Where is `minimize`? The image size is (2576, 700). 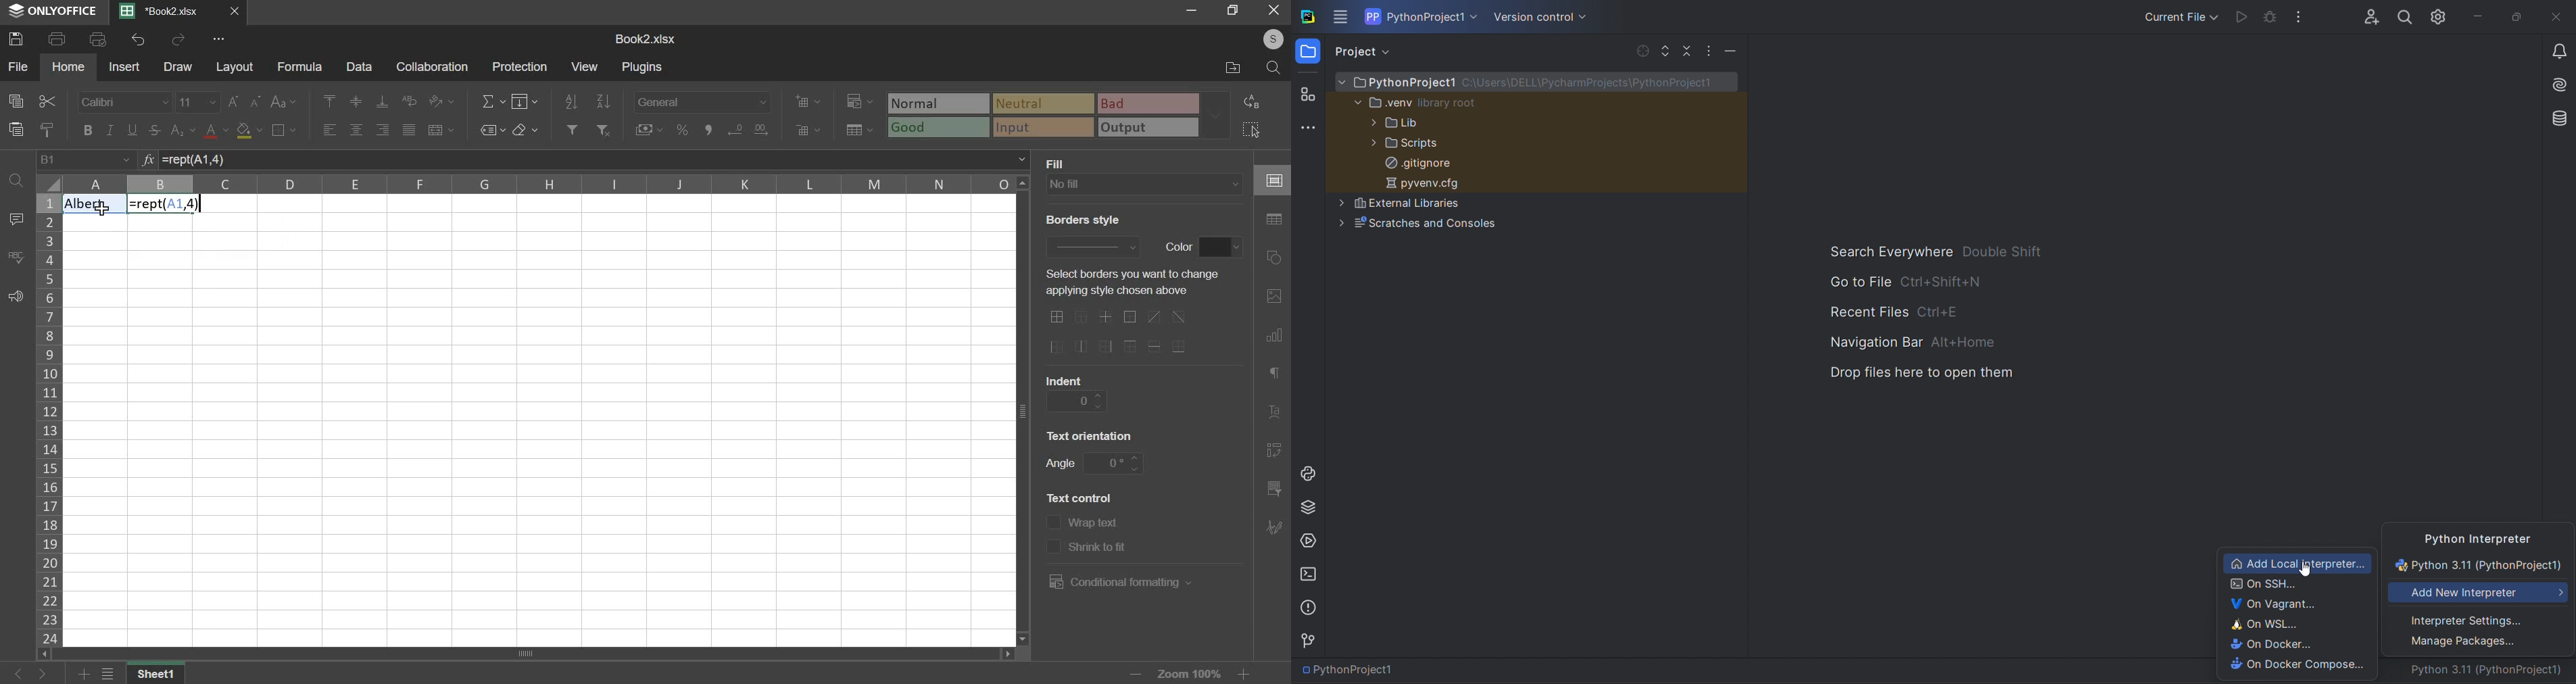
minimize is located at coordinates (1732, 50).